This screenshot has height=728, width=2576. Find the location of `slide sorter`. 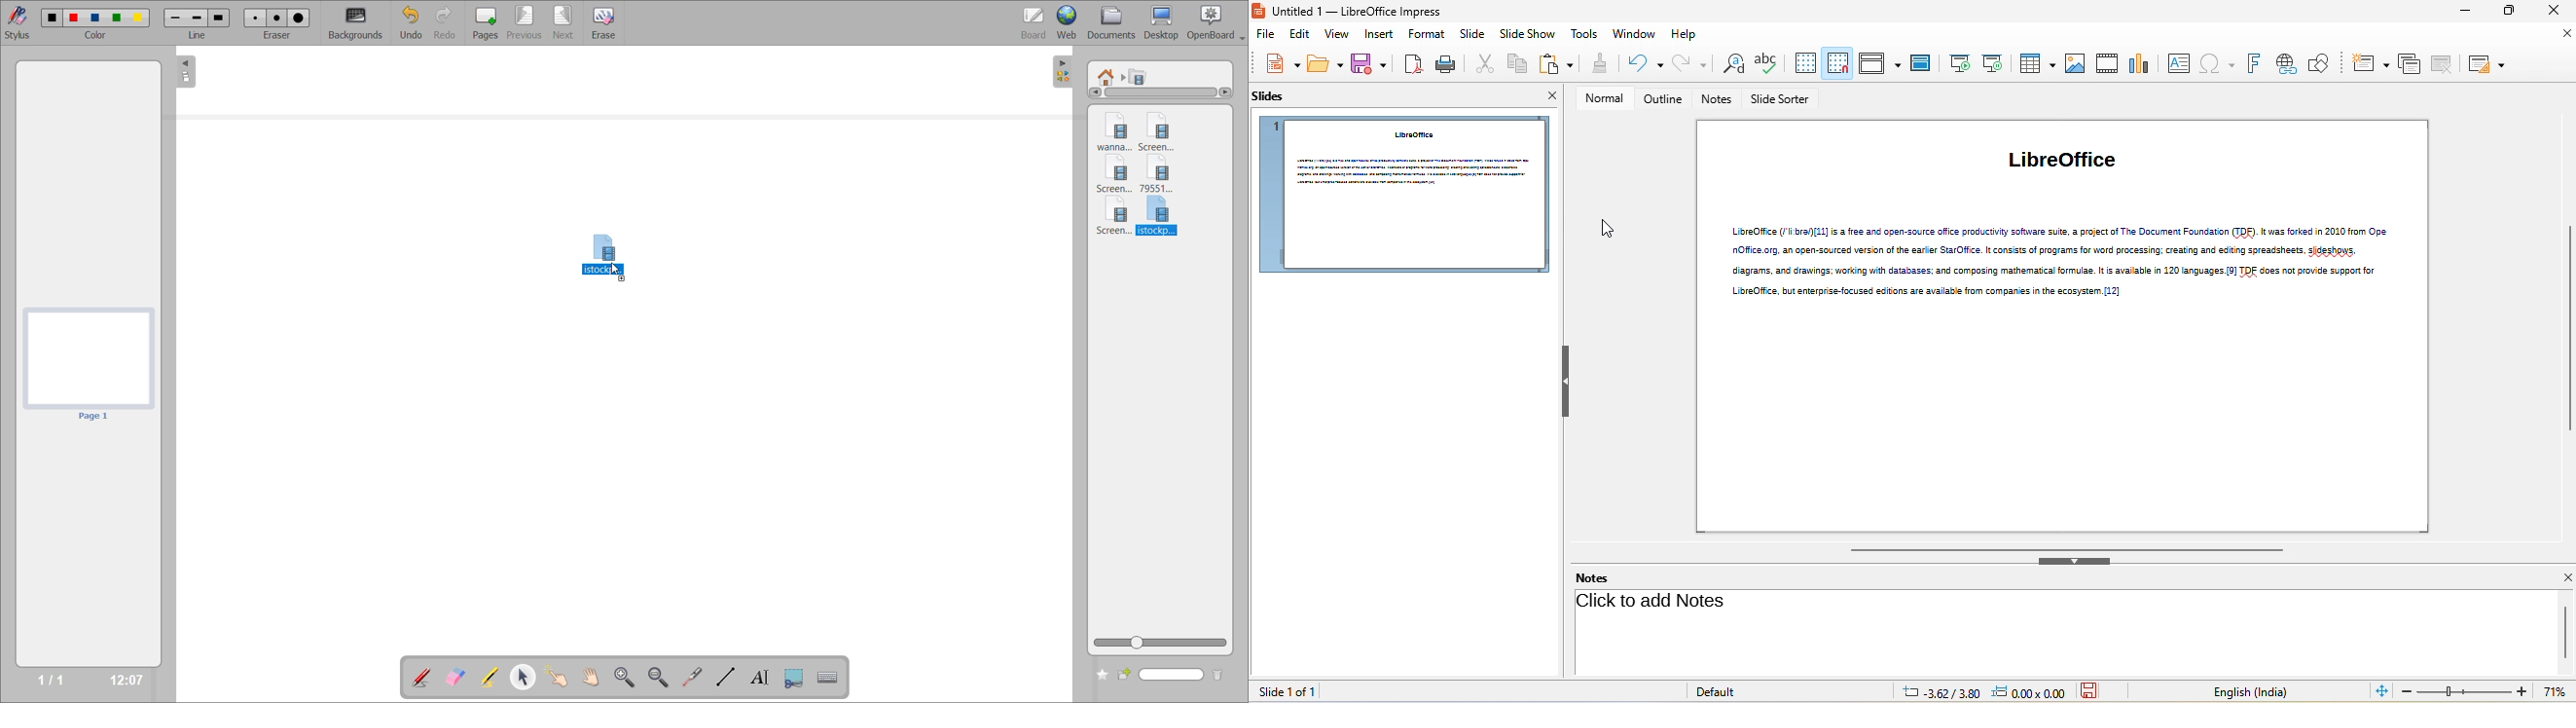

slide sorter is located at coordinates (1782, 101).